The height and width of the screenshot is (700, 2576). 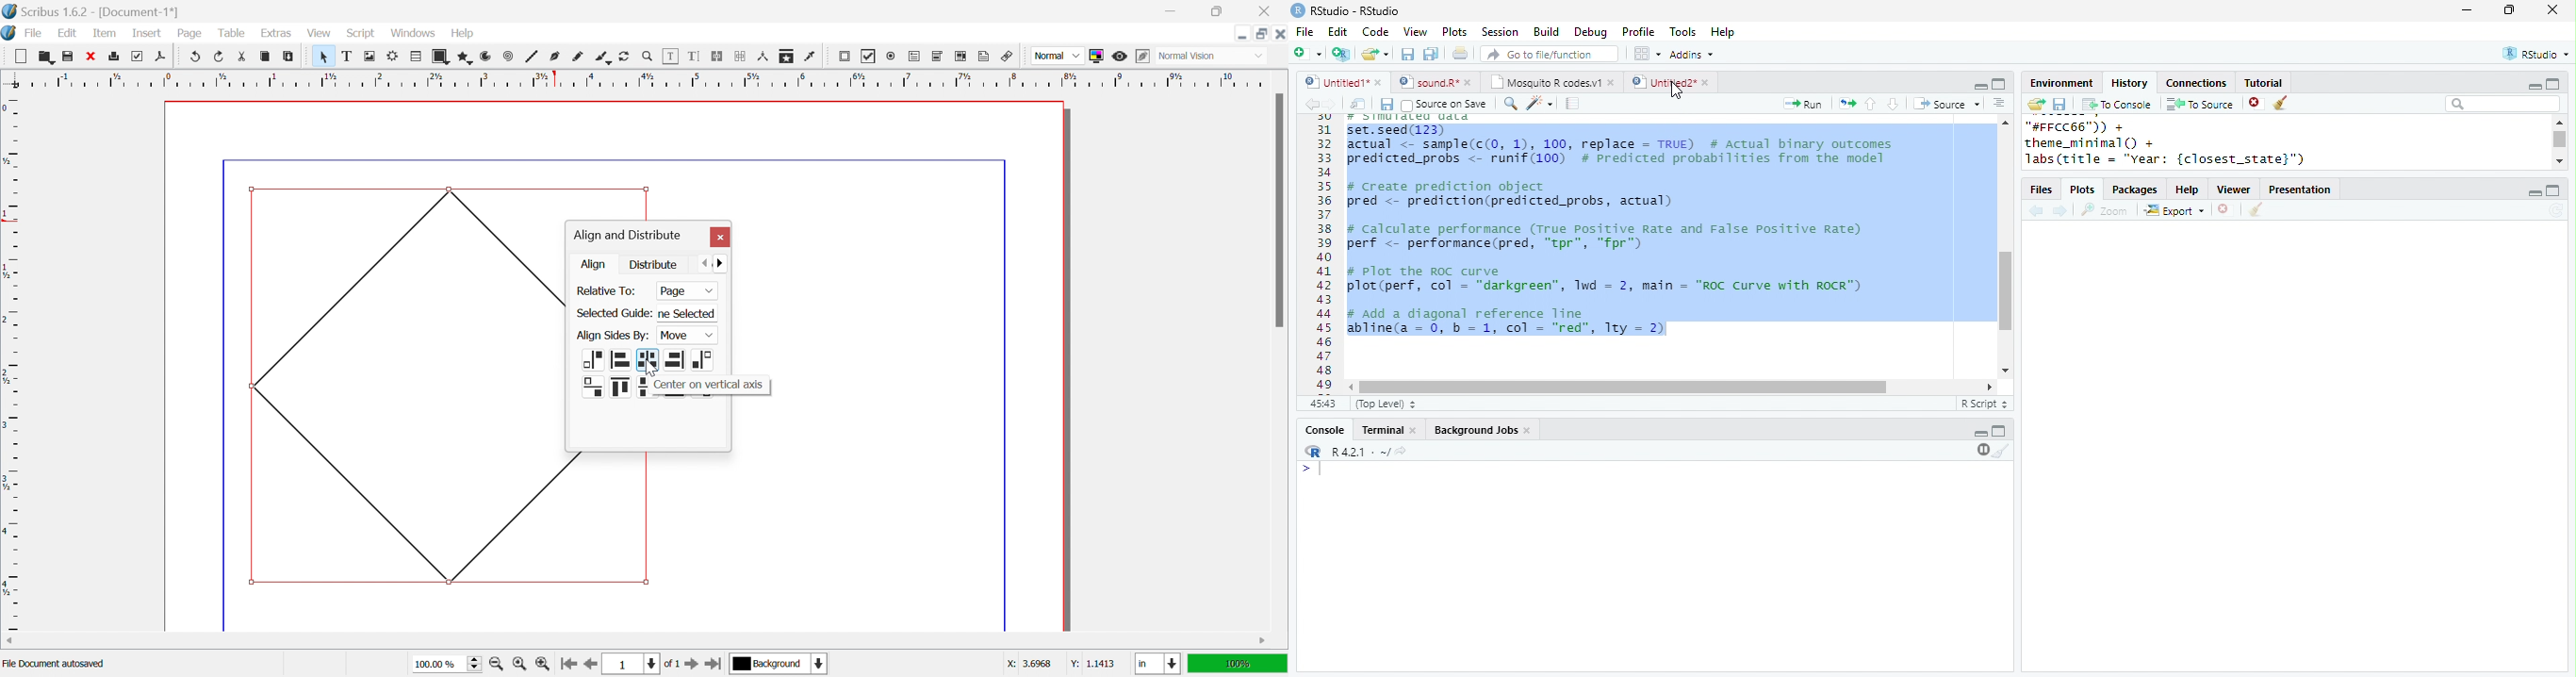 What do you see at coordinates (405, 382) in the screenshot?
I see `Shape` at bounding box center [405, 382].